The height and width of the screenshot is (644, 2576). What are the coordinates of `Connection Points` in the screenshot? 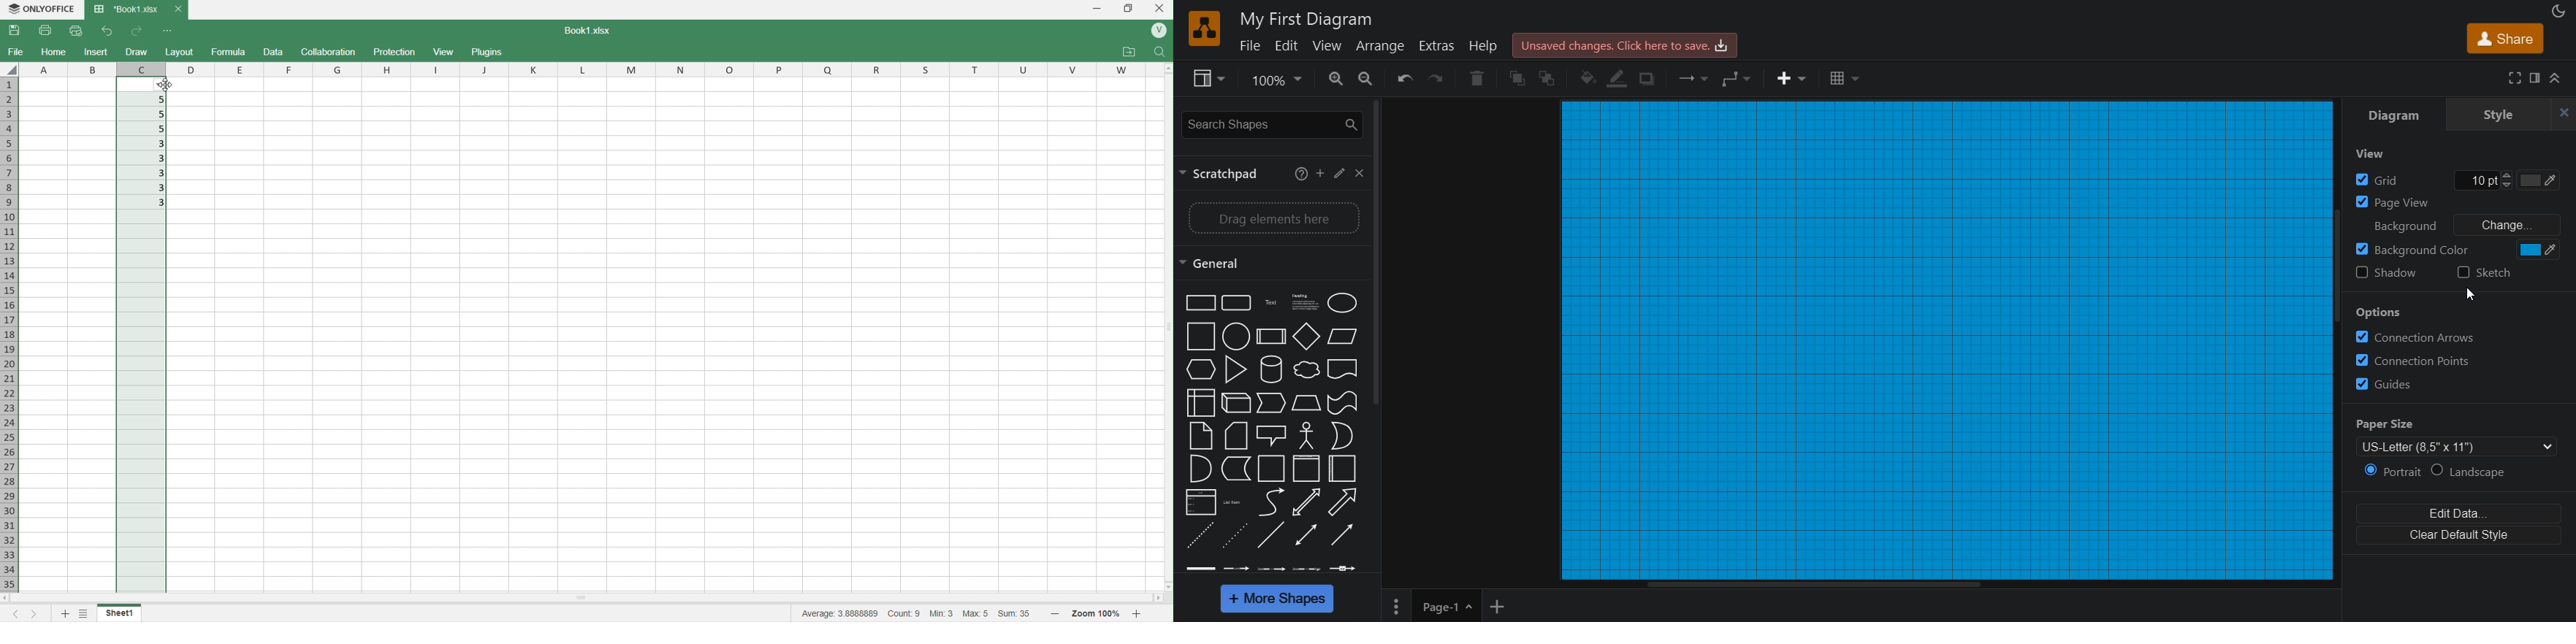 It's located at (2413, 360).